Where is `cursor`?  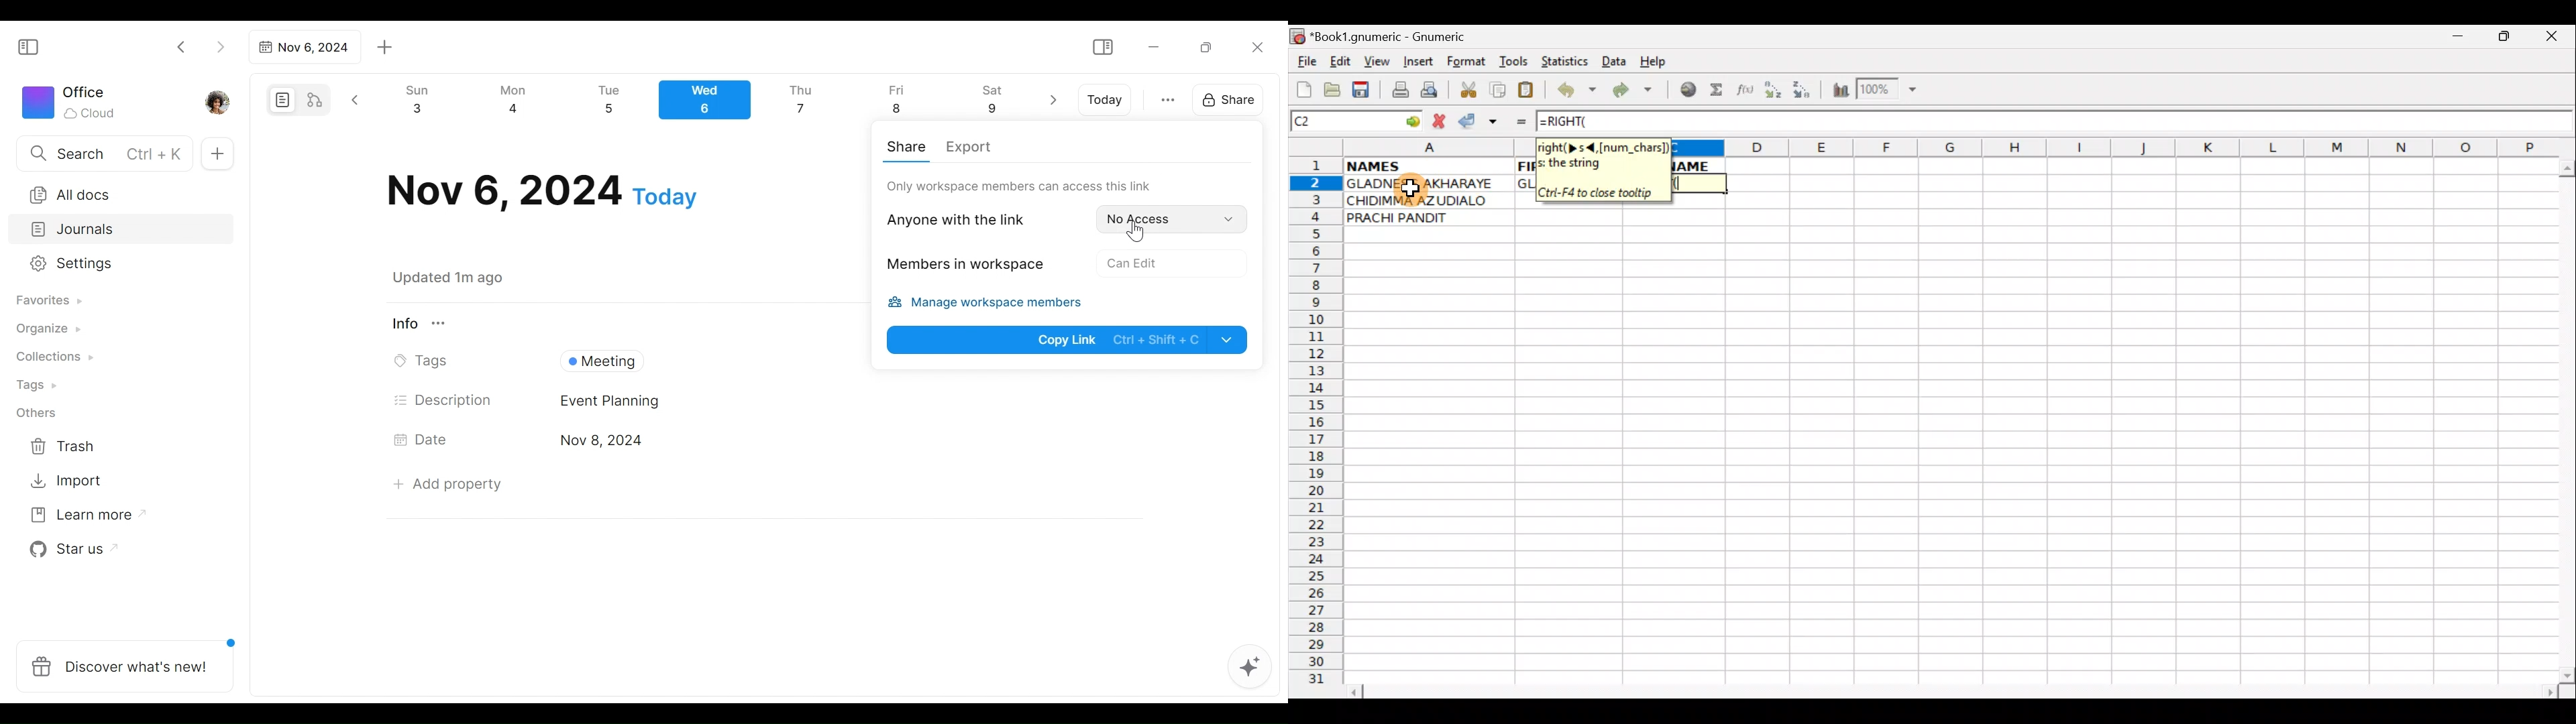 cursor is located at coordinates (1138, 233).